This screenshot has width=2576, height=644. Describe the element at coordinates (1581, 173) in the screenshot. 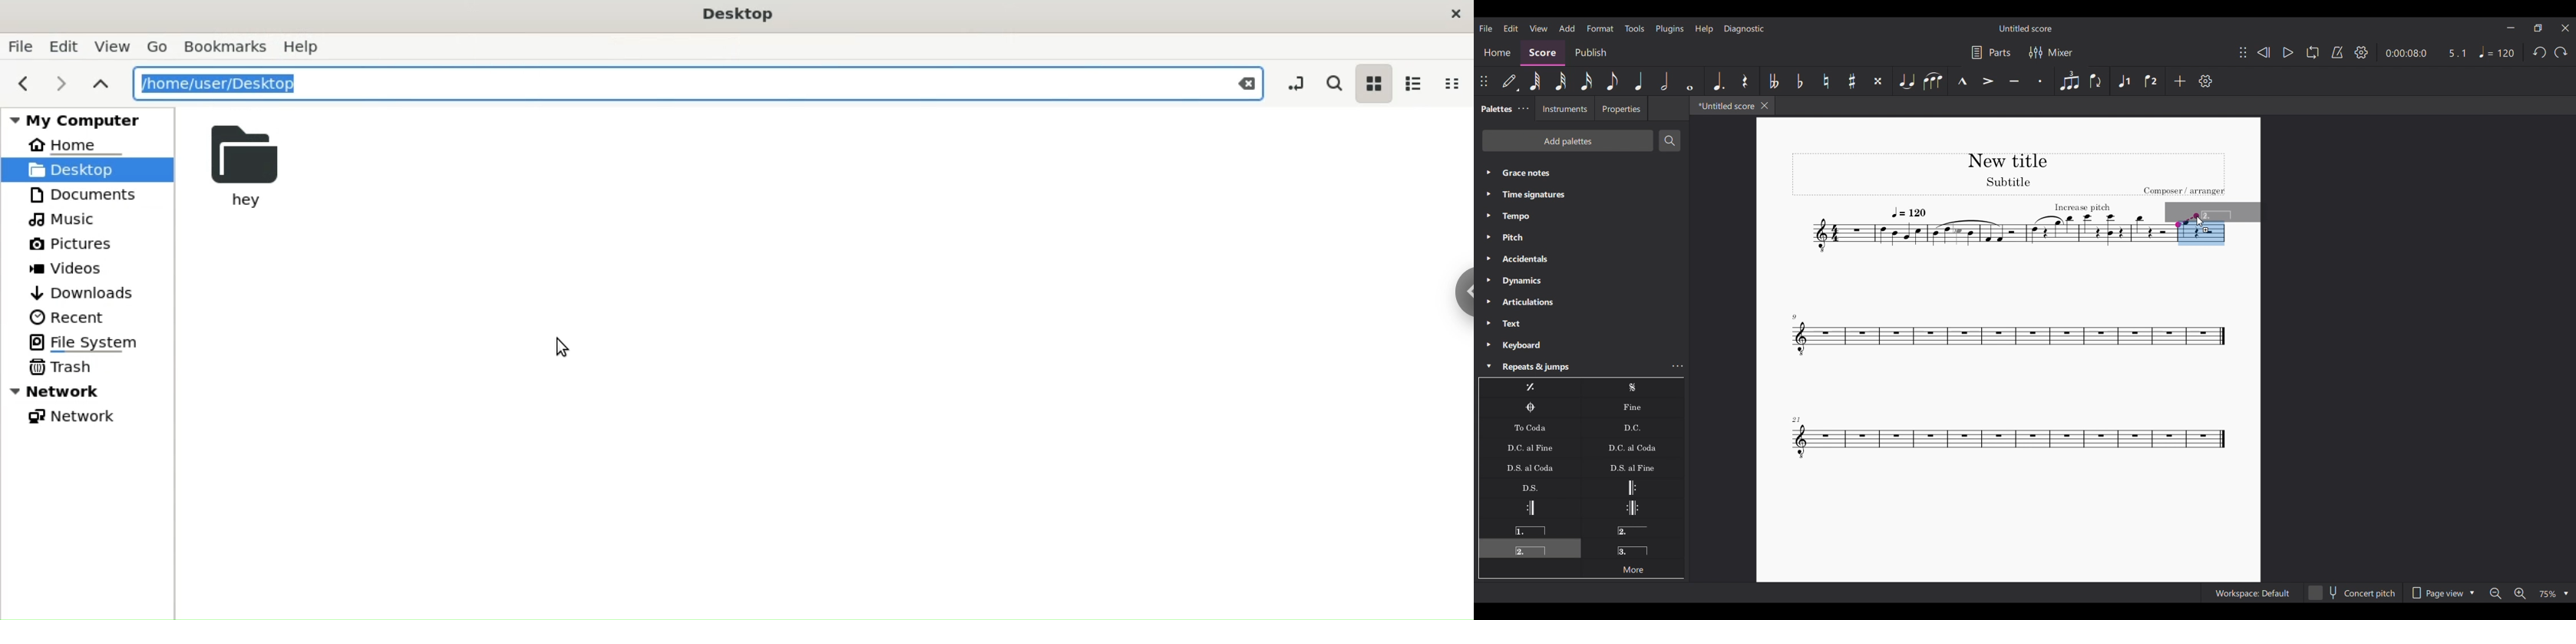

I see `Grace notes` at that location.